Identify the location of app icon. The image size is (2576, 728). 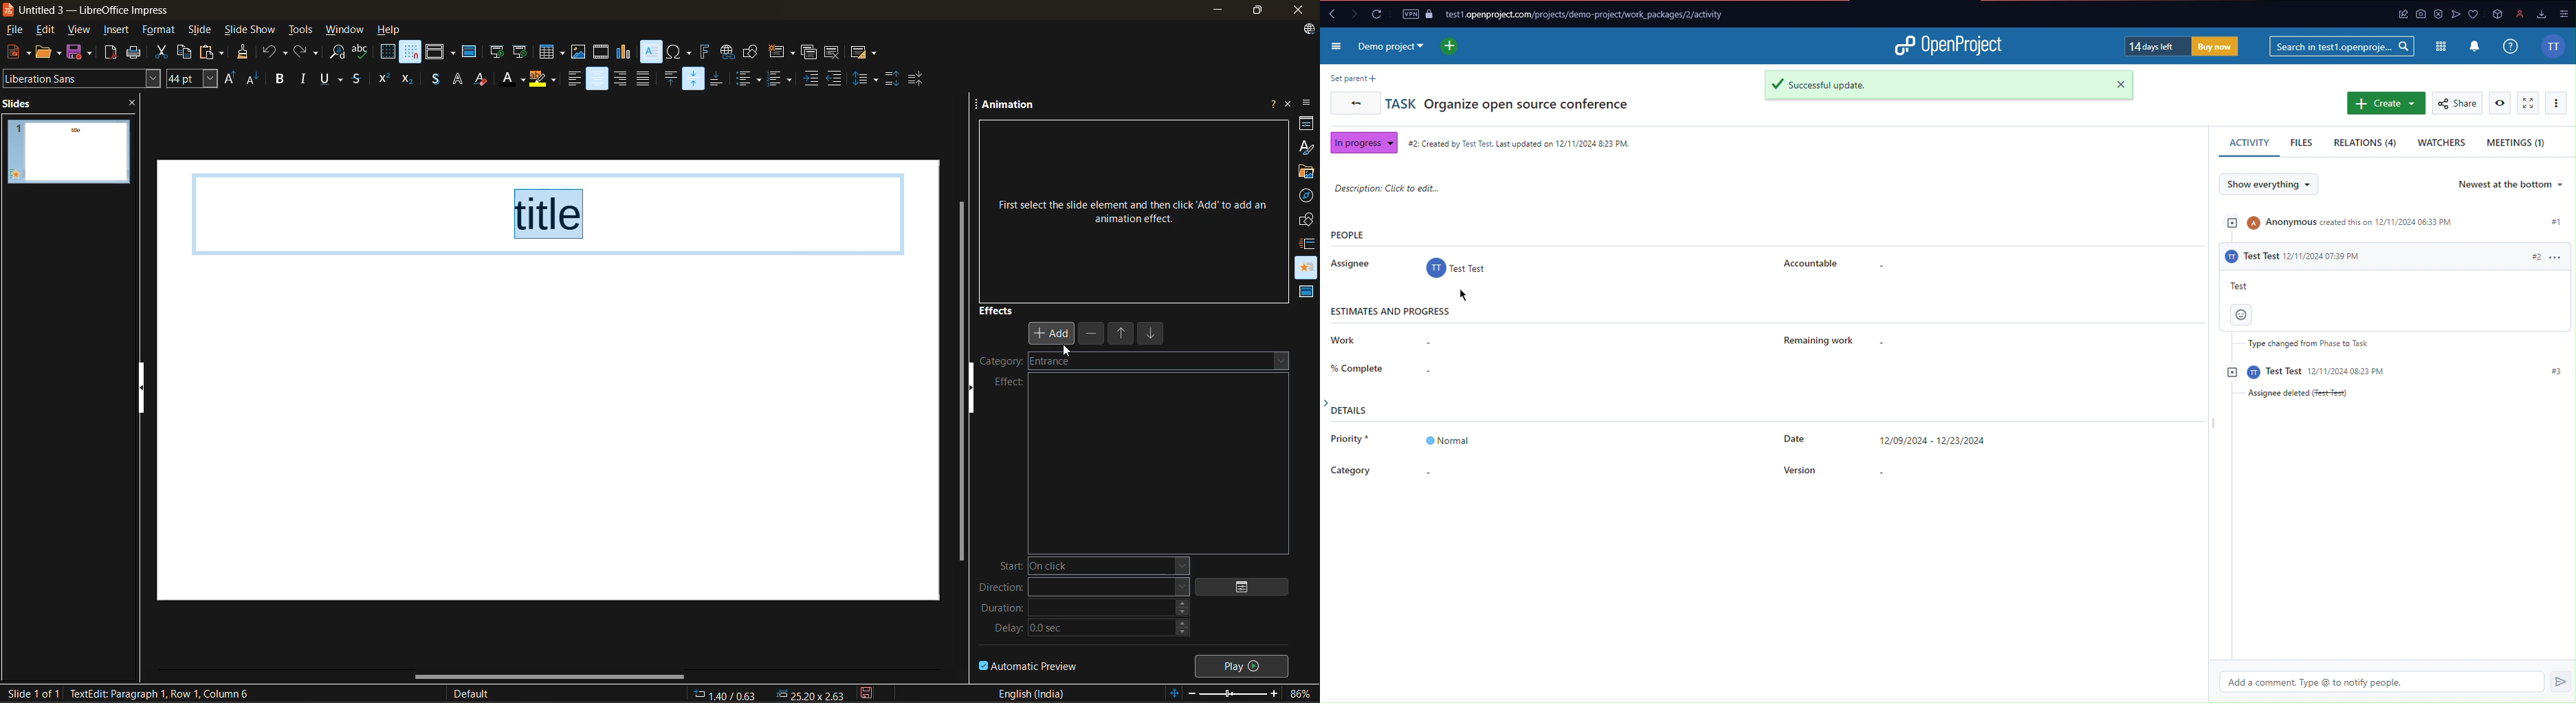
(2500, 14).